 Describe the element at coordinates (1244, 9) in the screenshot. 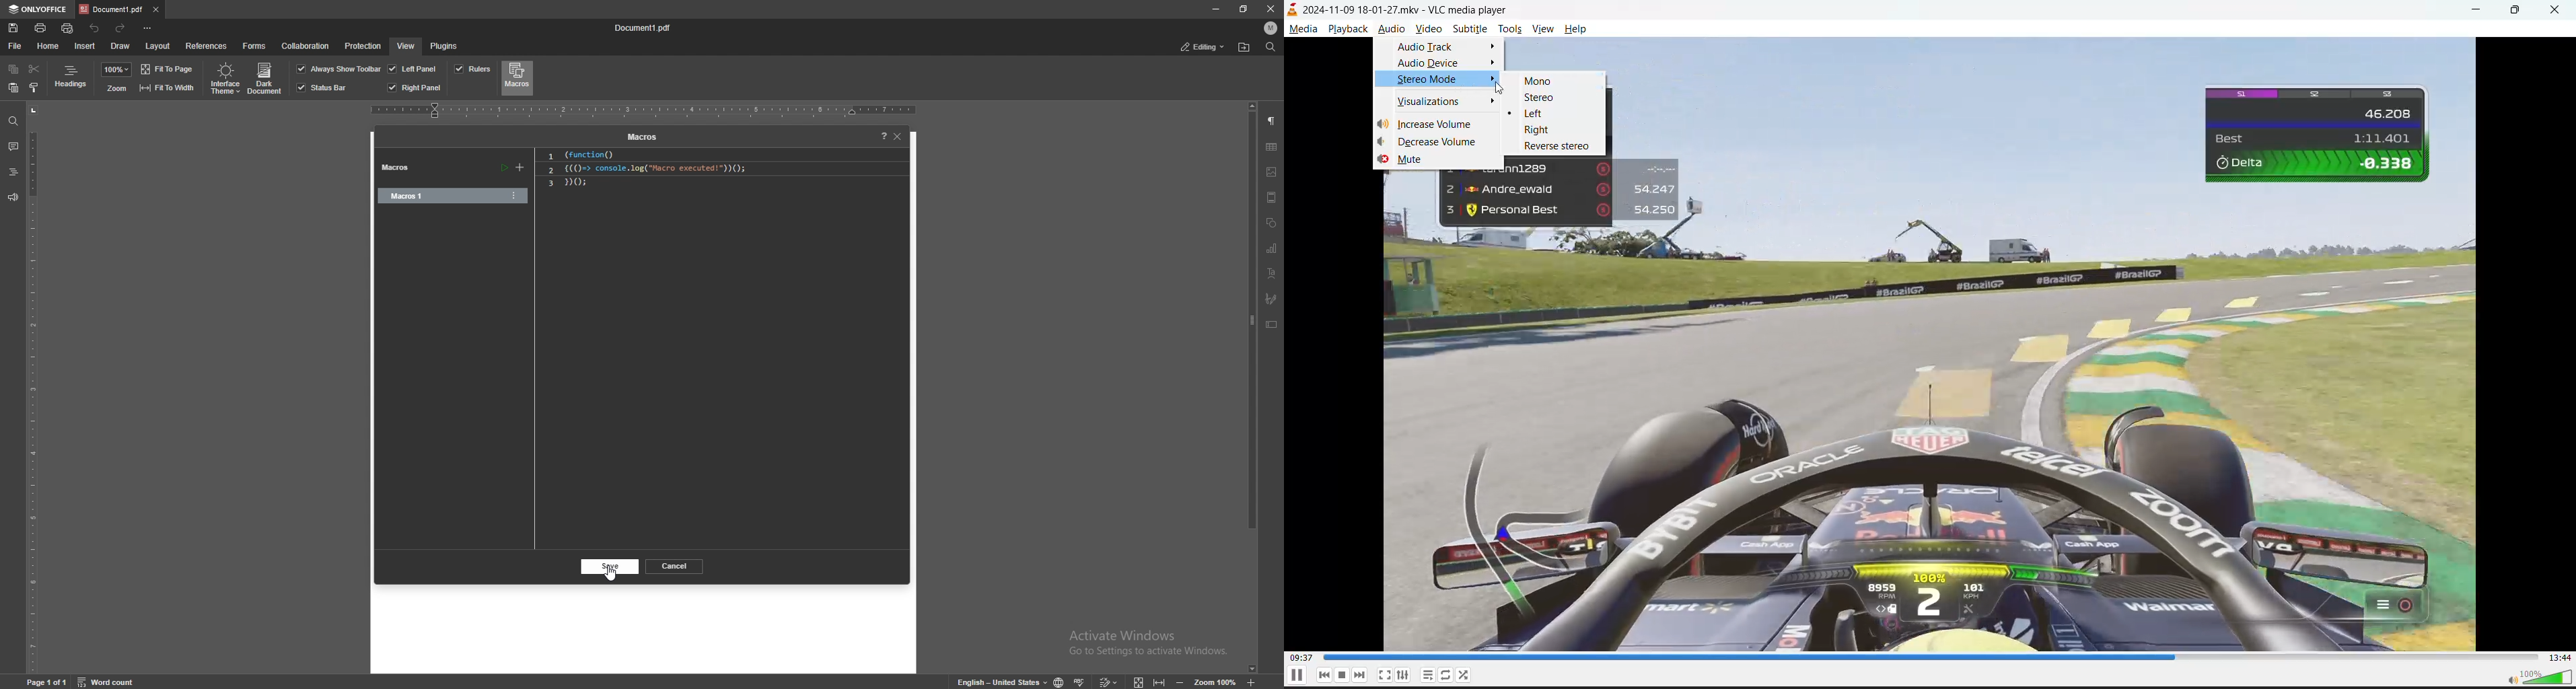

I see `resize` at that location.